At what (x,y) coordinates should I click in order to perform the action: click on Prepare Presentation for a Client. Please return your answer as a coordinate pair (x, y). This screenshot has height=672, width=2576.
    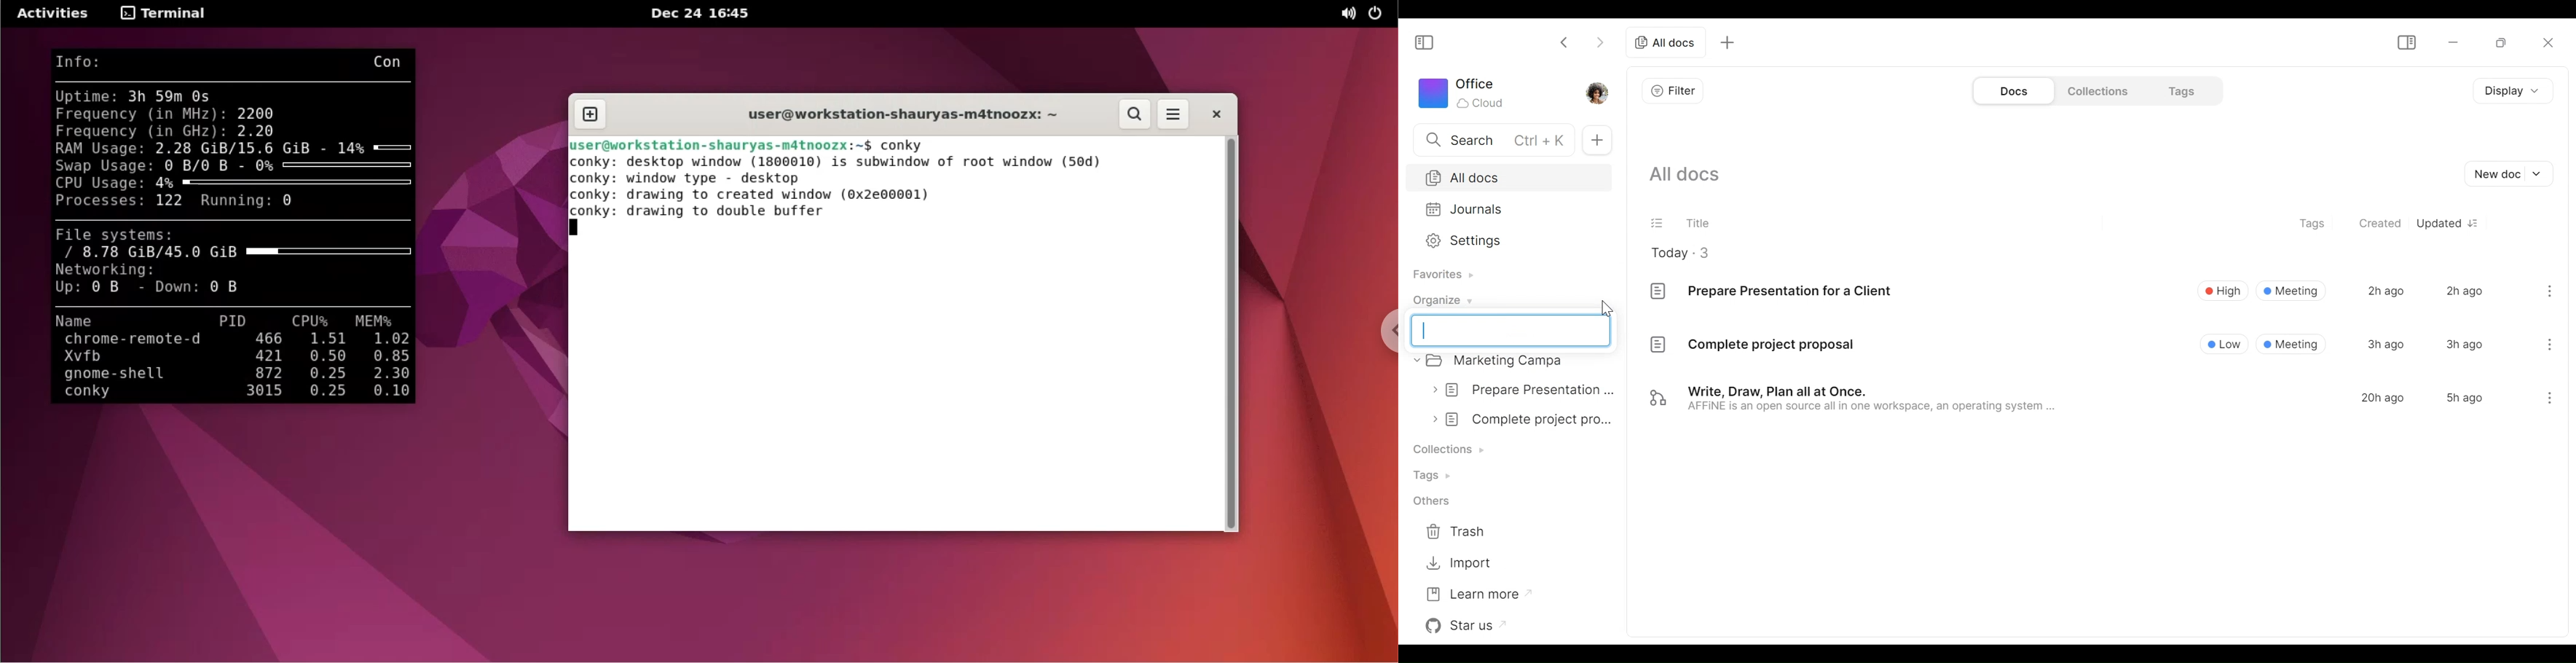
    Looking at the image, I should click on (1771, 290).